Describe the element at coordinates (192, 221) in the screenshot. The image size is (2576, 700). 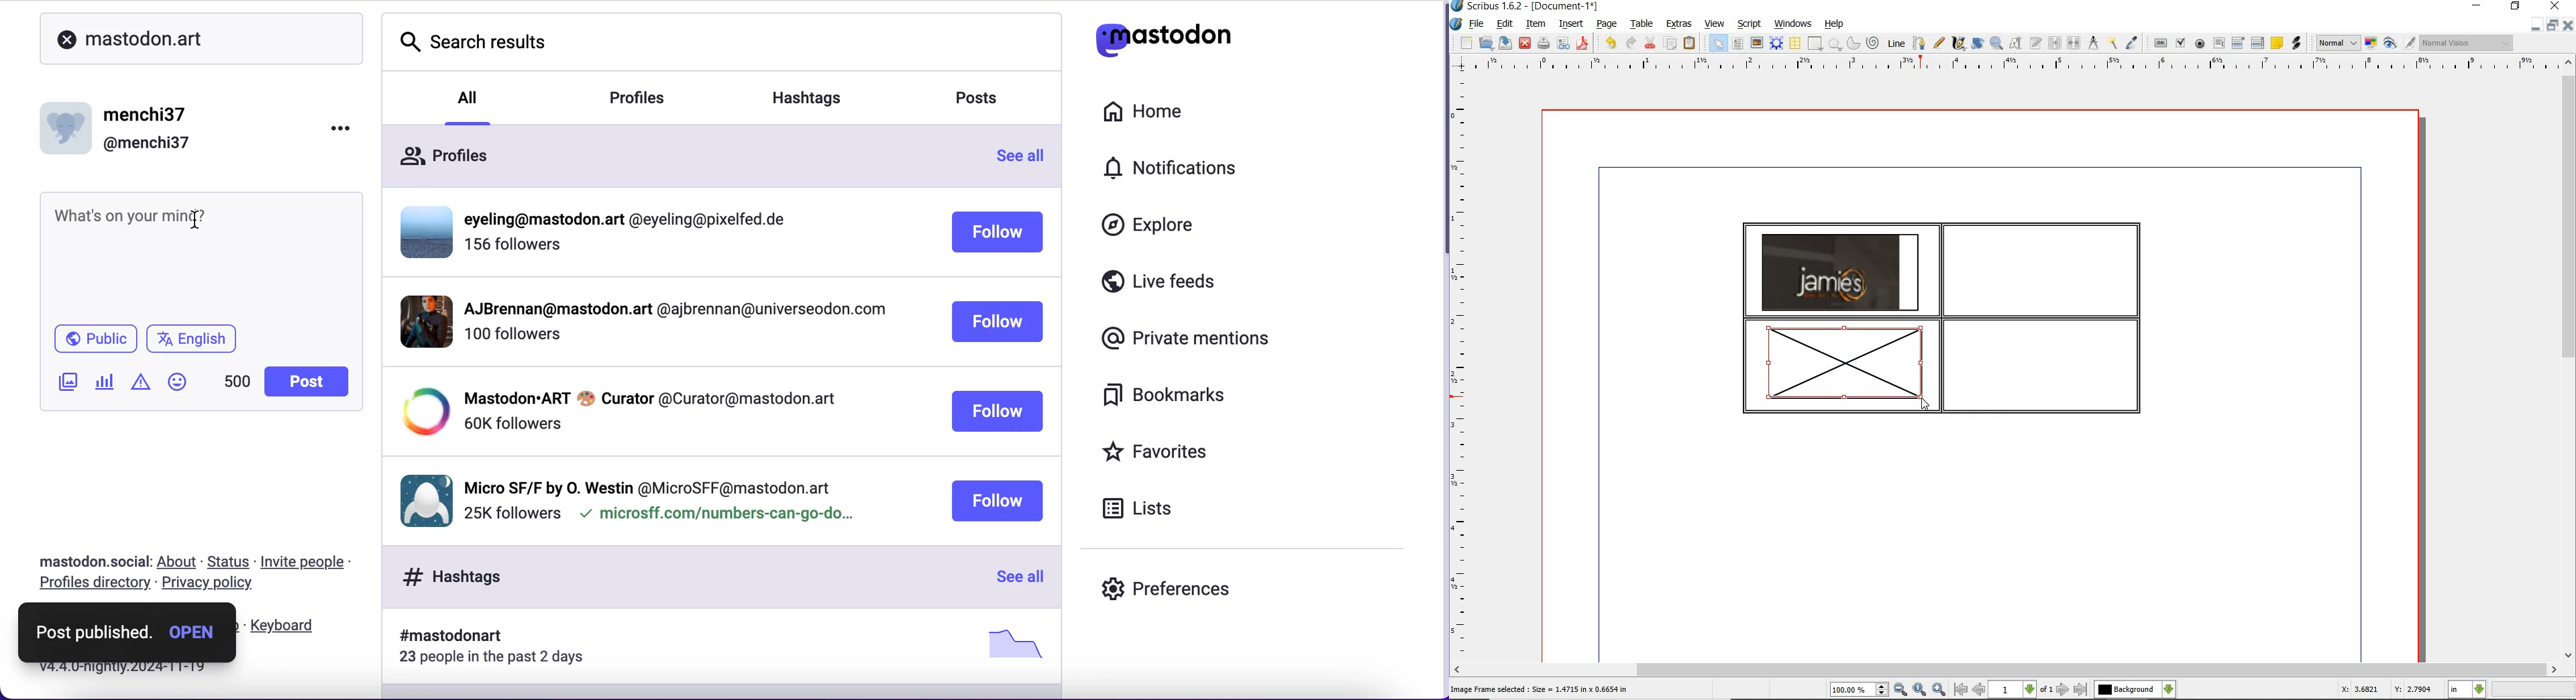
I see `cursor` at that location.